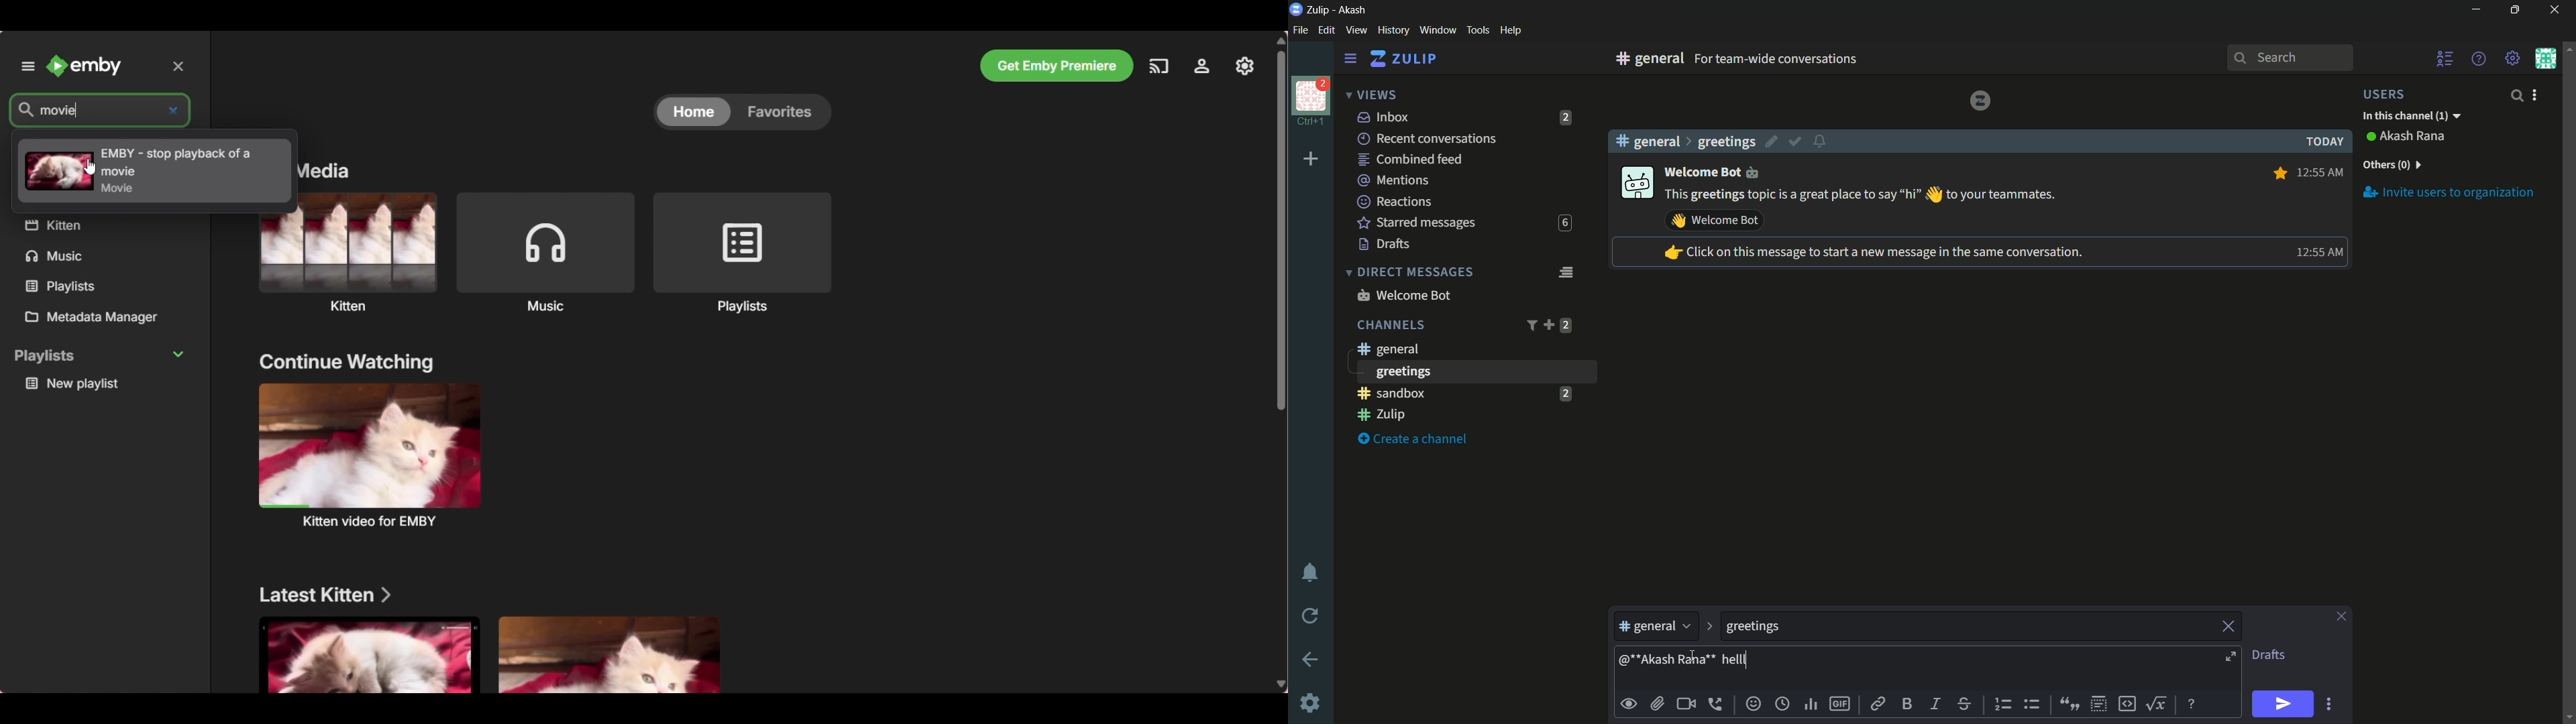 The height and width of the screenshot is (728, 2576). I want to click on message body, so click(1986, 670).